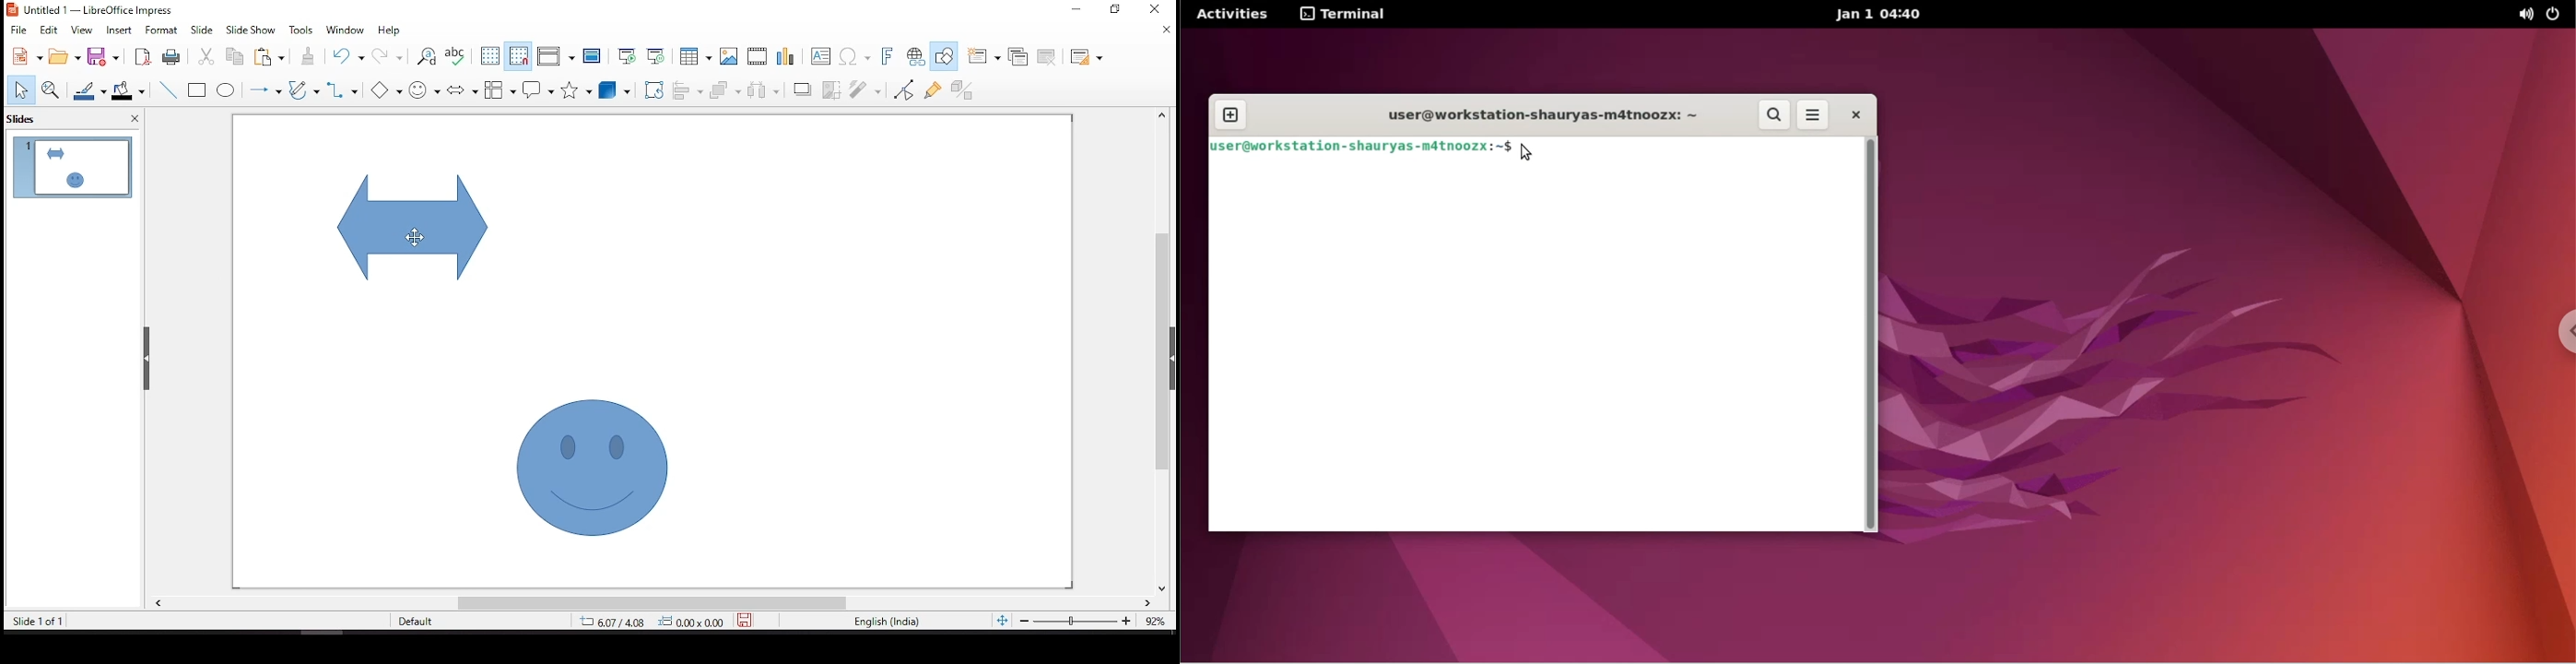 The height and width of the screenshot is (672, 2576). What do you see at coordinates (933, 89) in the screenshot?
I see `show gluepoint functions` at bounding box center [933, 89].